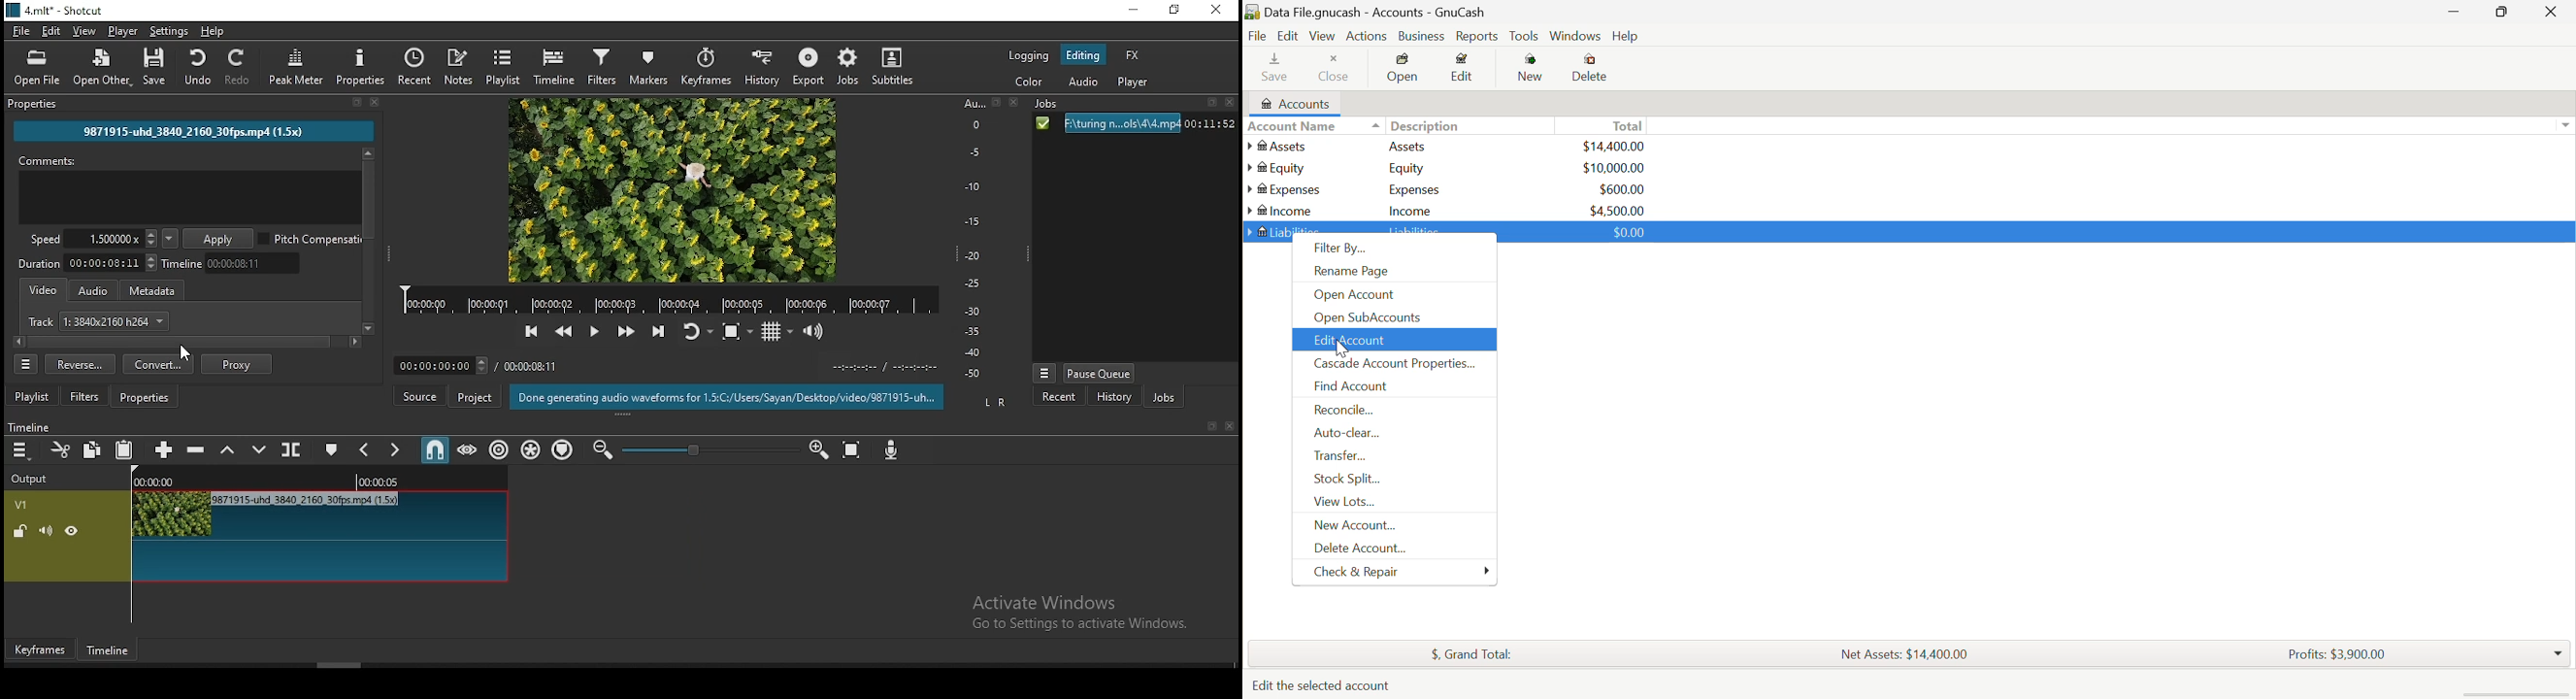 This screenshot has height=700, width=2576. What do you see at coordinates (1060, 397) in the screenshot?
I see `recent` at bounding box center [1060, 397].